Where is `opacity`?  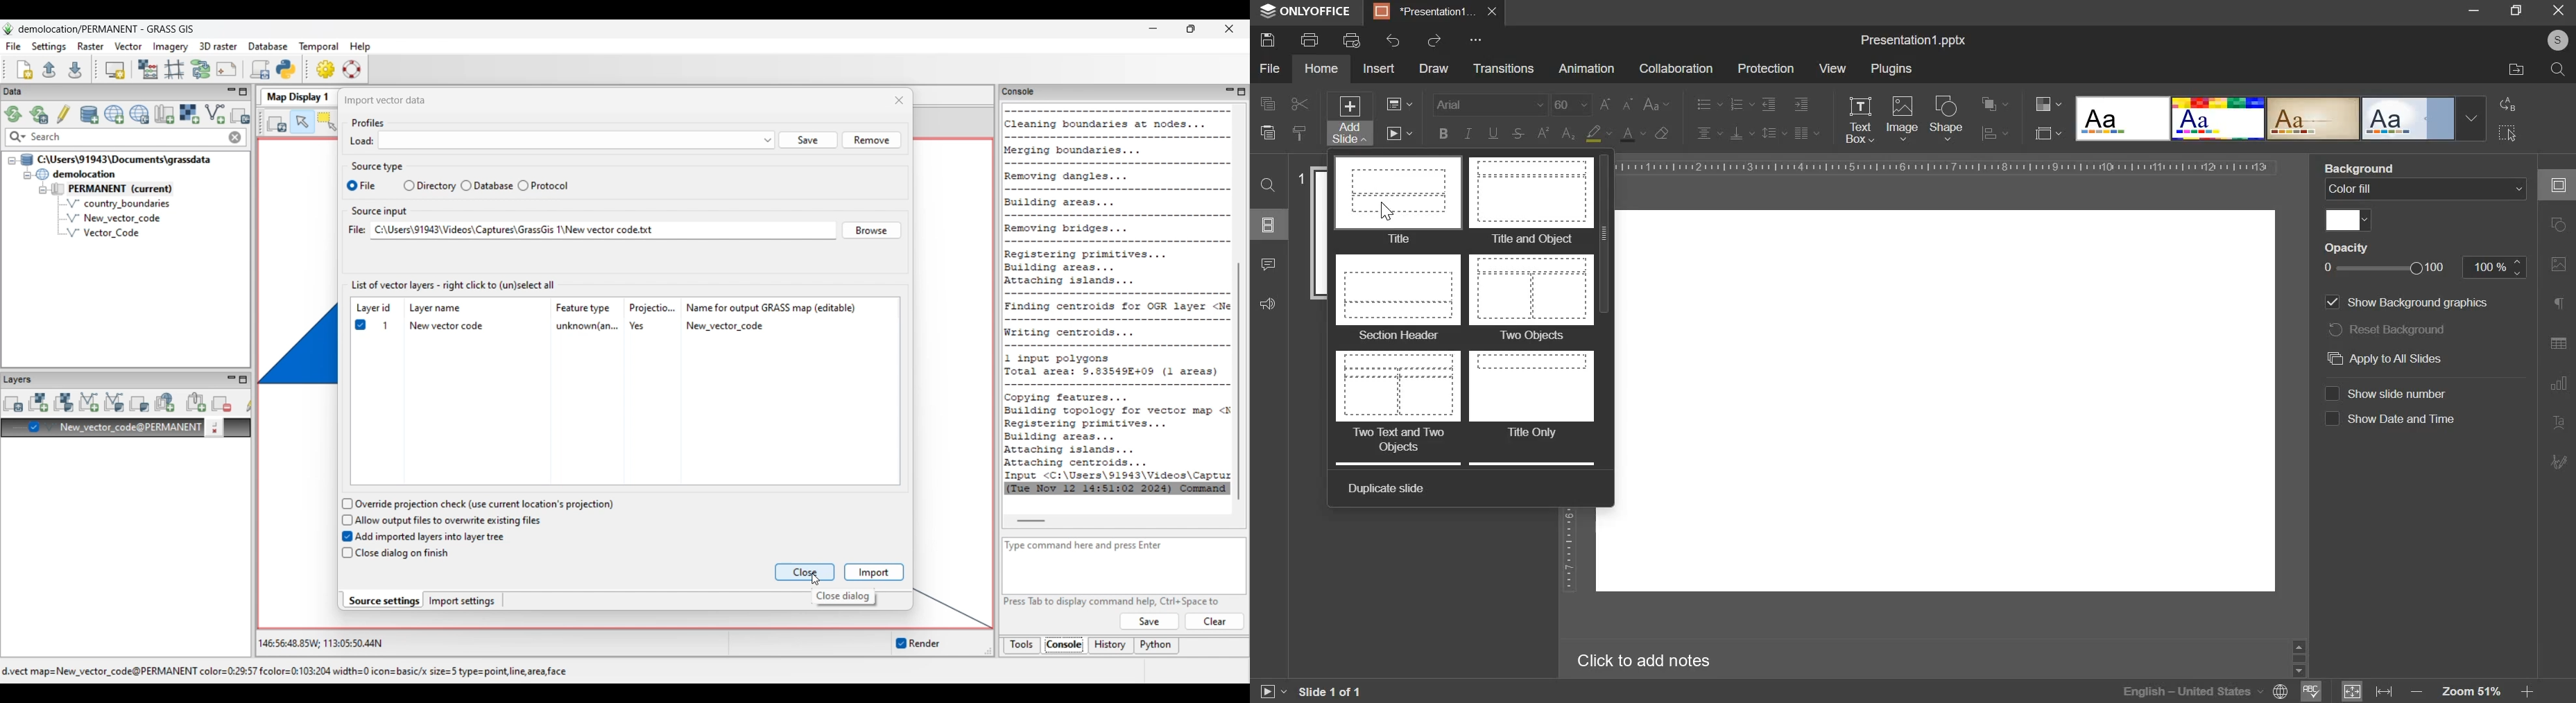
opacity is located at coordinates (2353, 248).